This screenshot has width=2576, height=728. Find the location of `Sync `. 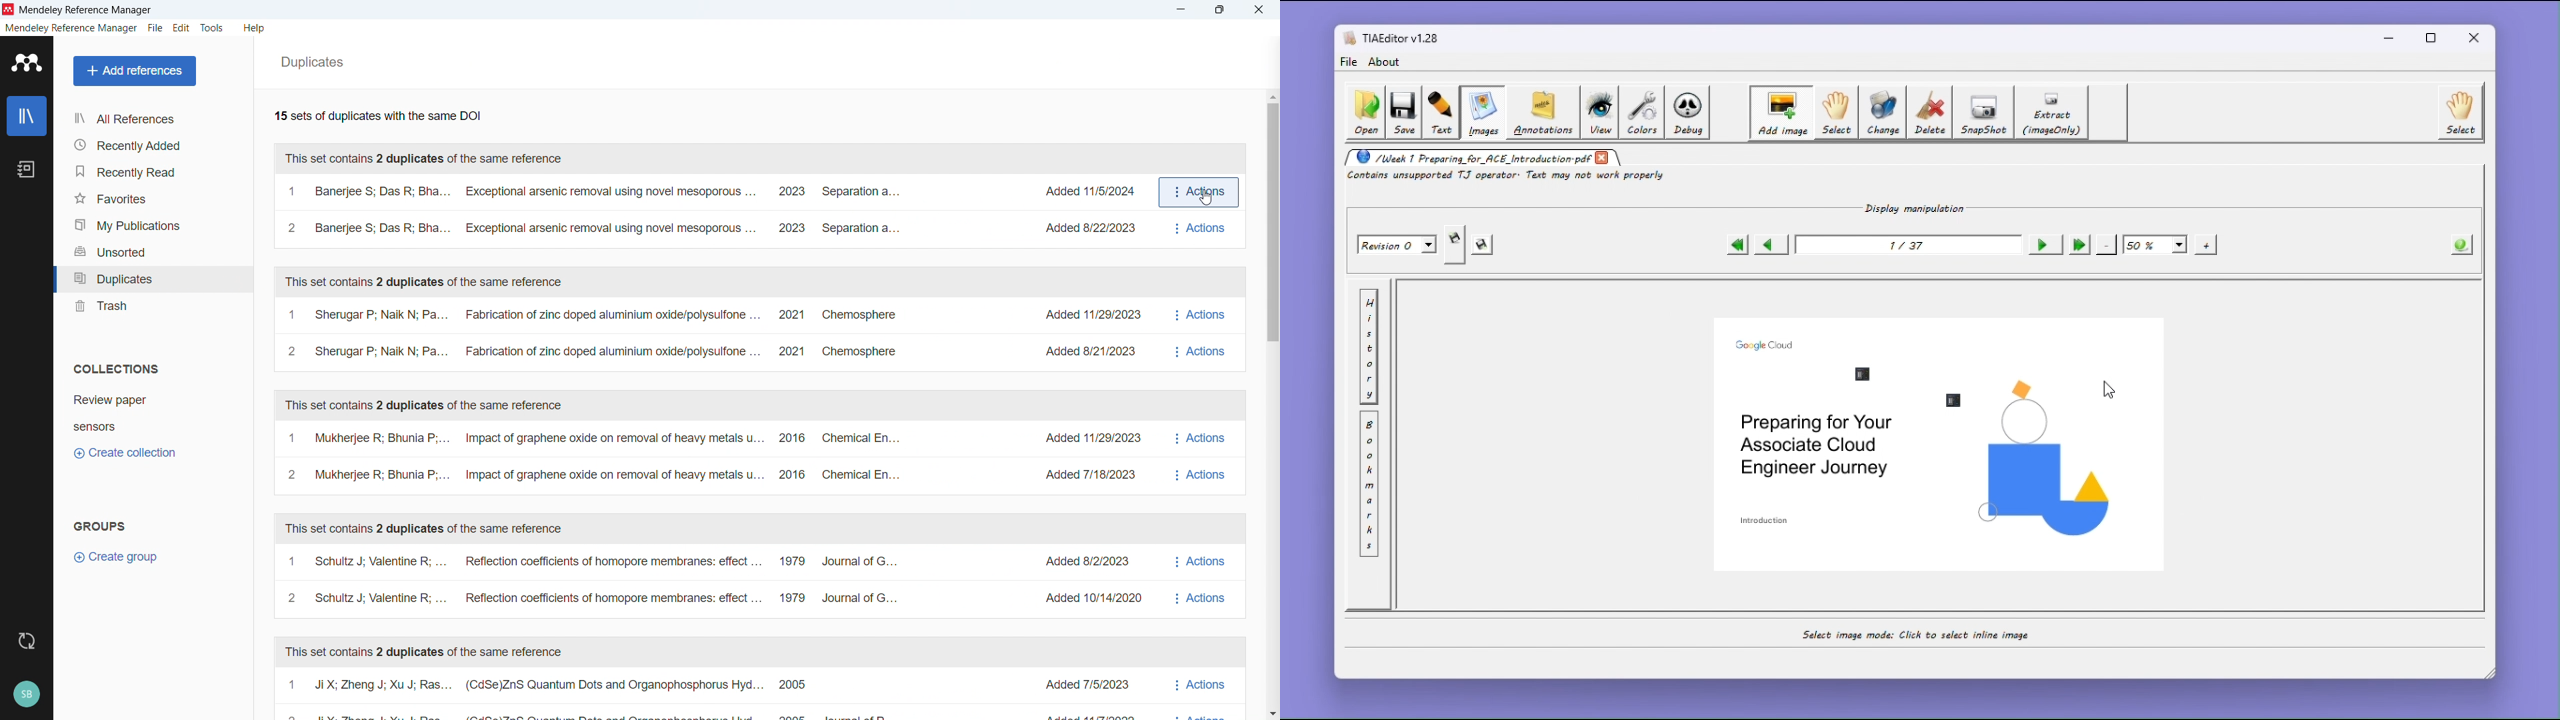

Sync  is located at coordinates (26, 639).